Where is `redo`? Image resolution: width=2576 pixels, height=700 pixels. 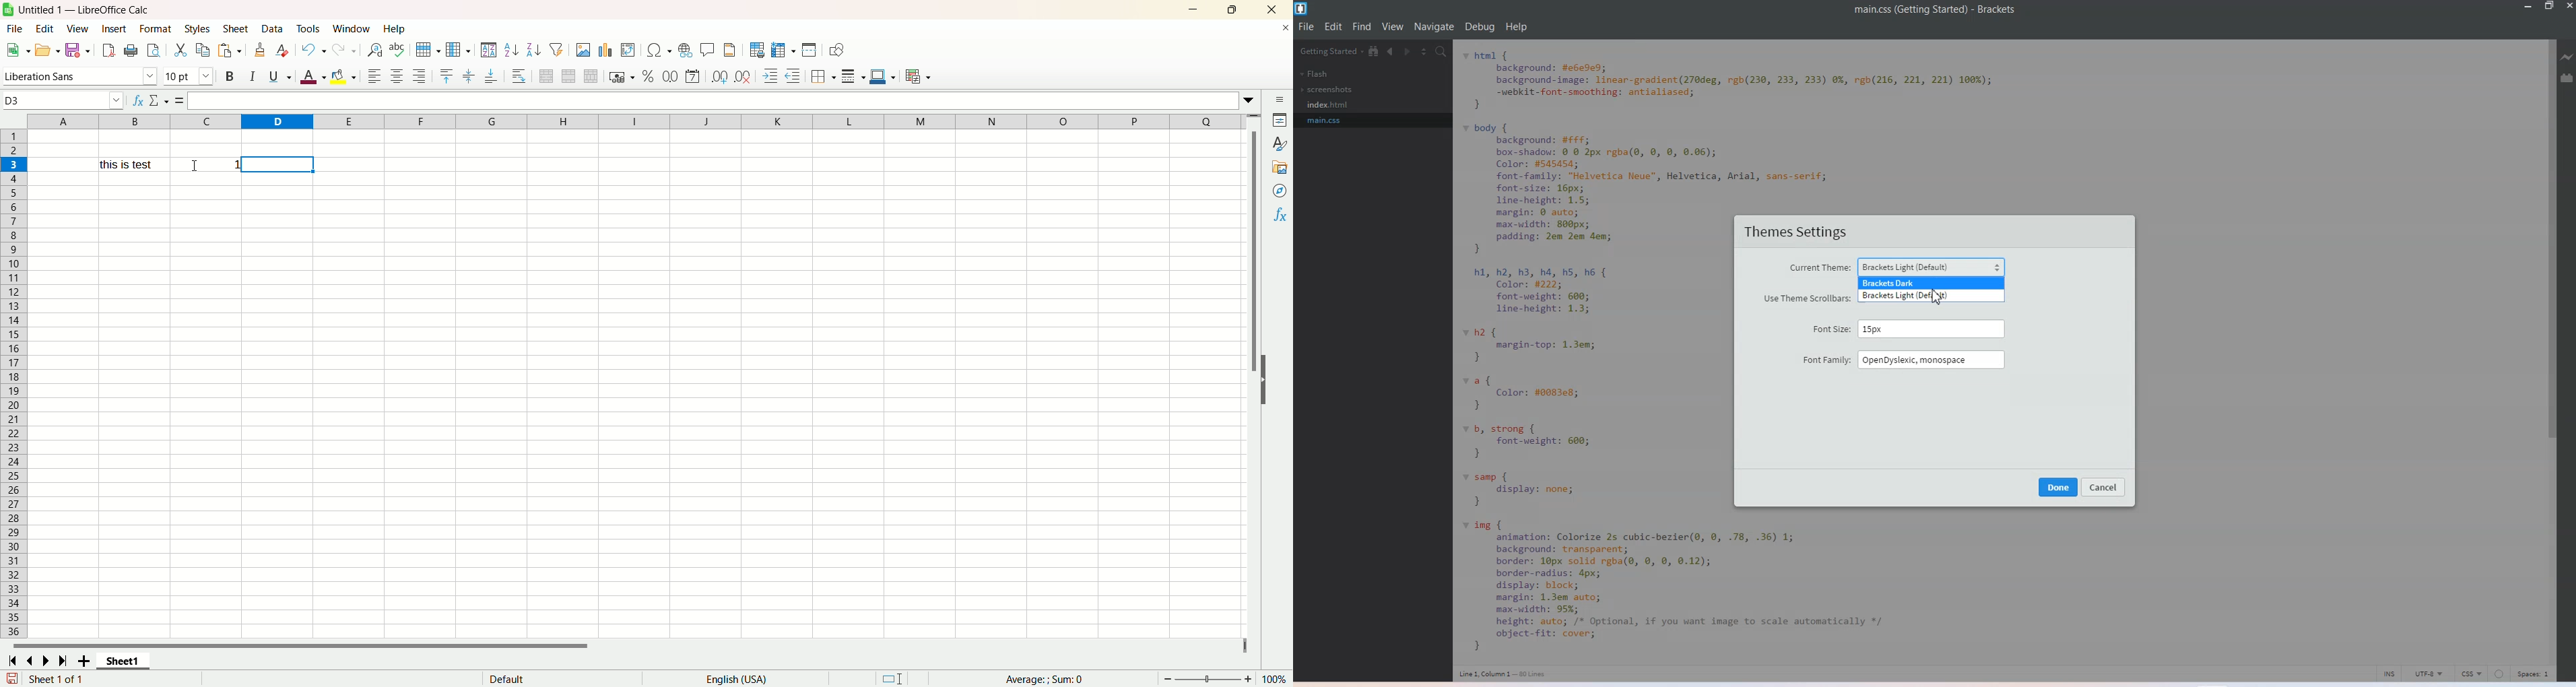 redo is located at coordinates (348, 48).